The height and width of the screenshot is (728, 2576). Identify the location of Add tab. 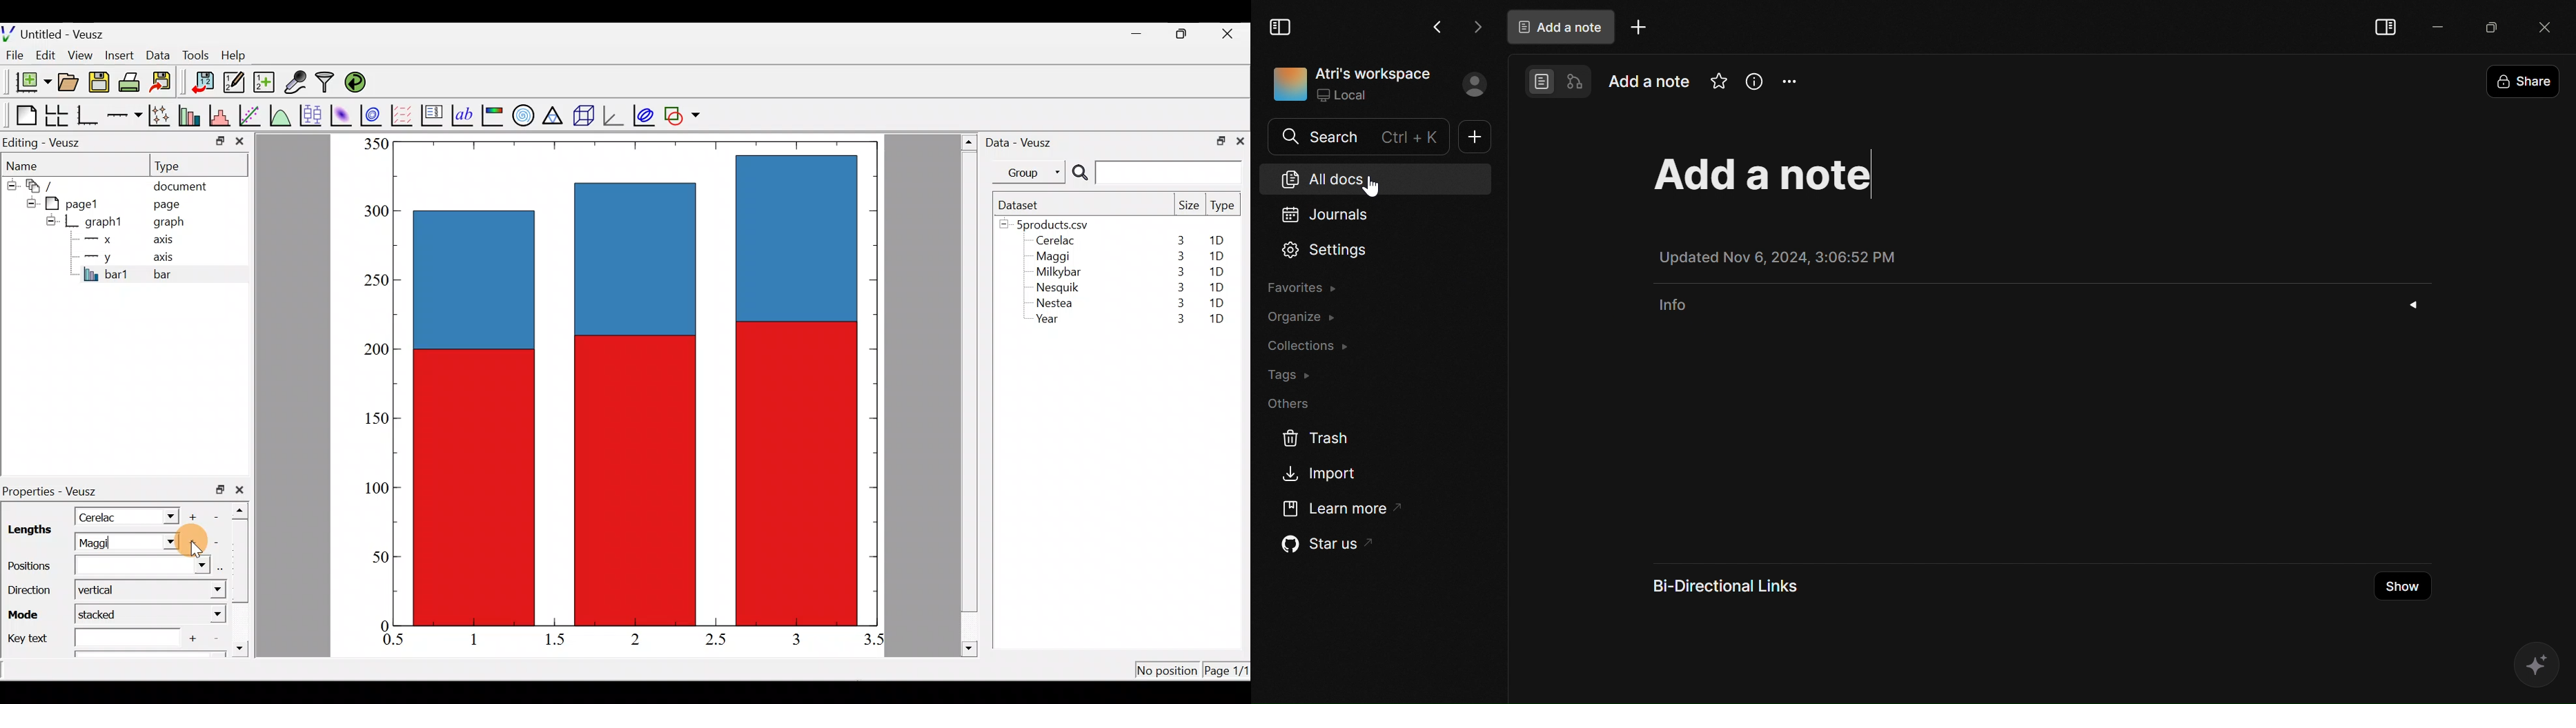
(1638, 29).